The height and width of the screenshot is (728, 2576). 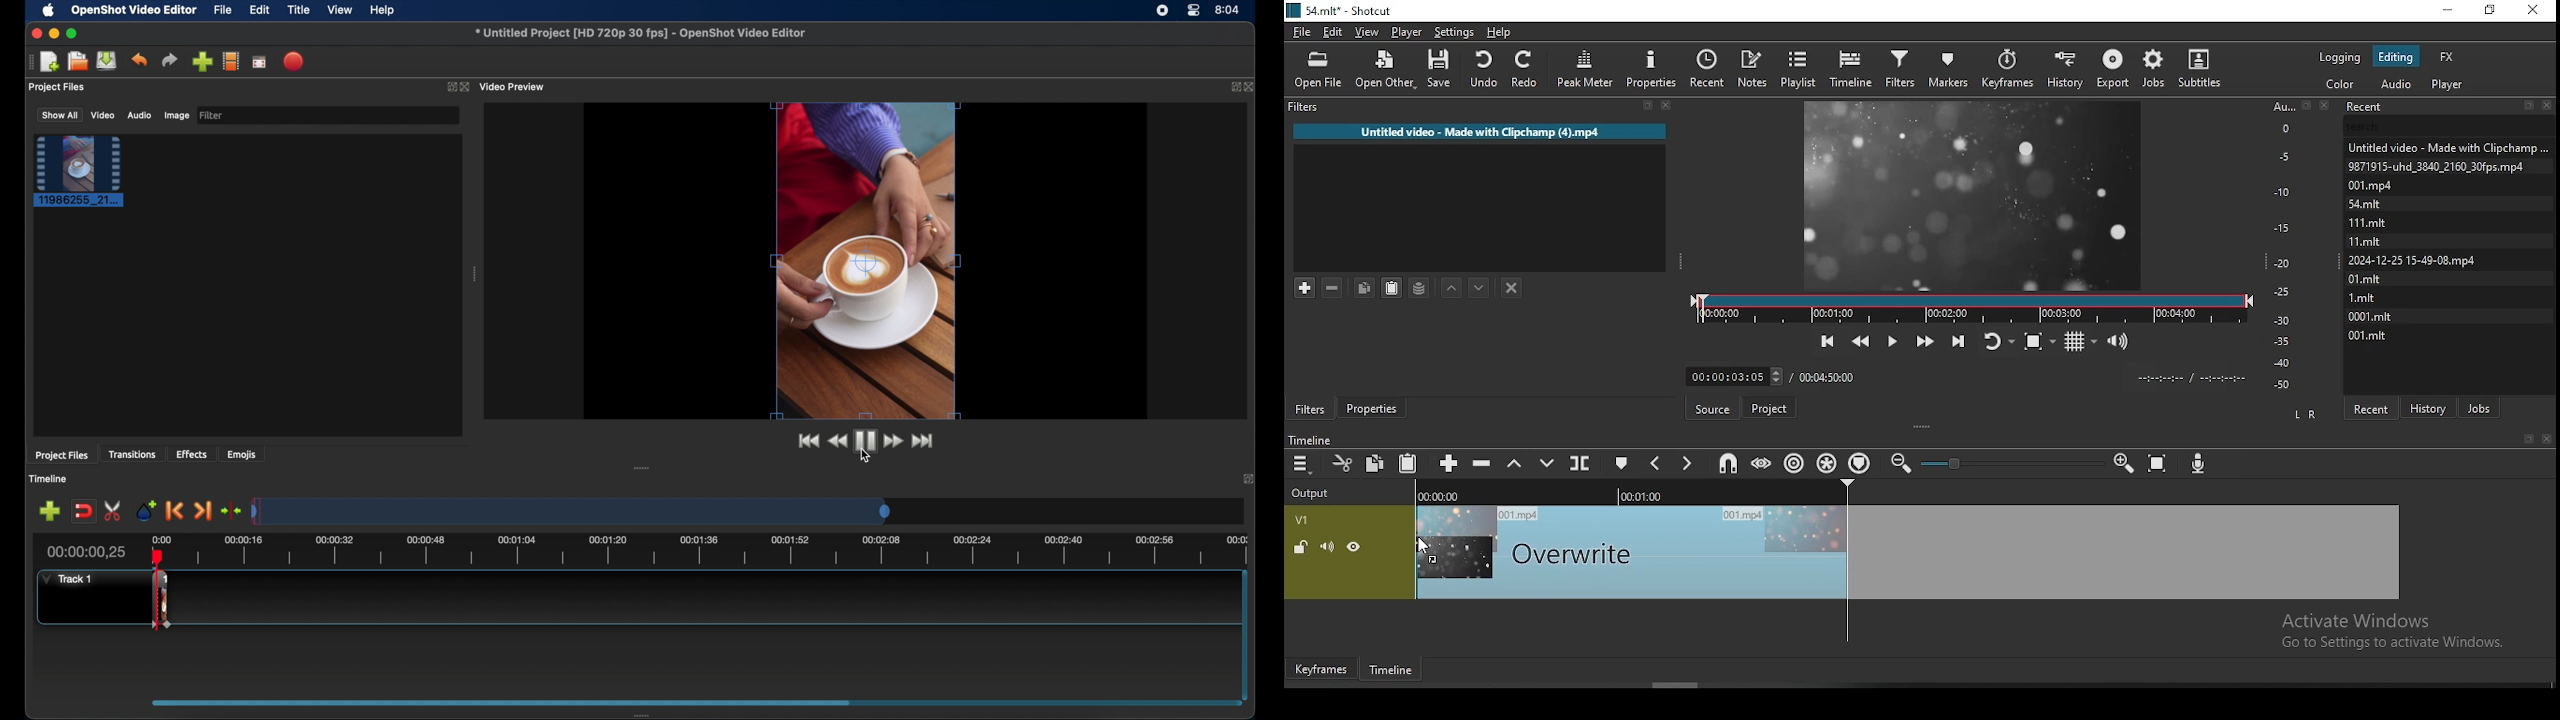 I want to click on project, so click(x=1771, y=407).